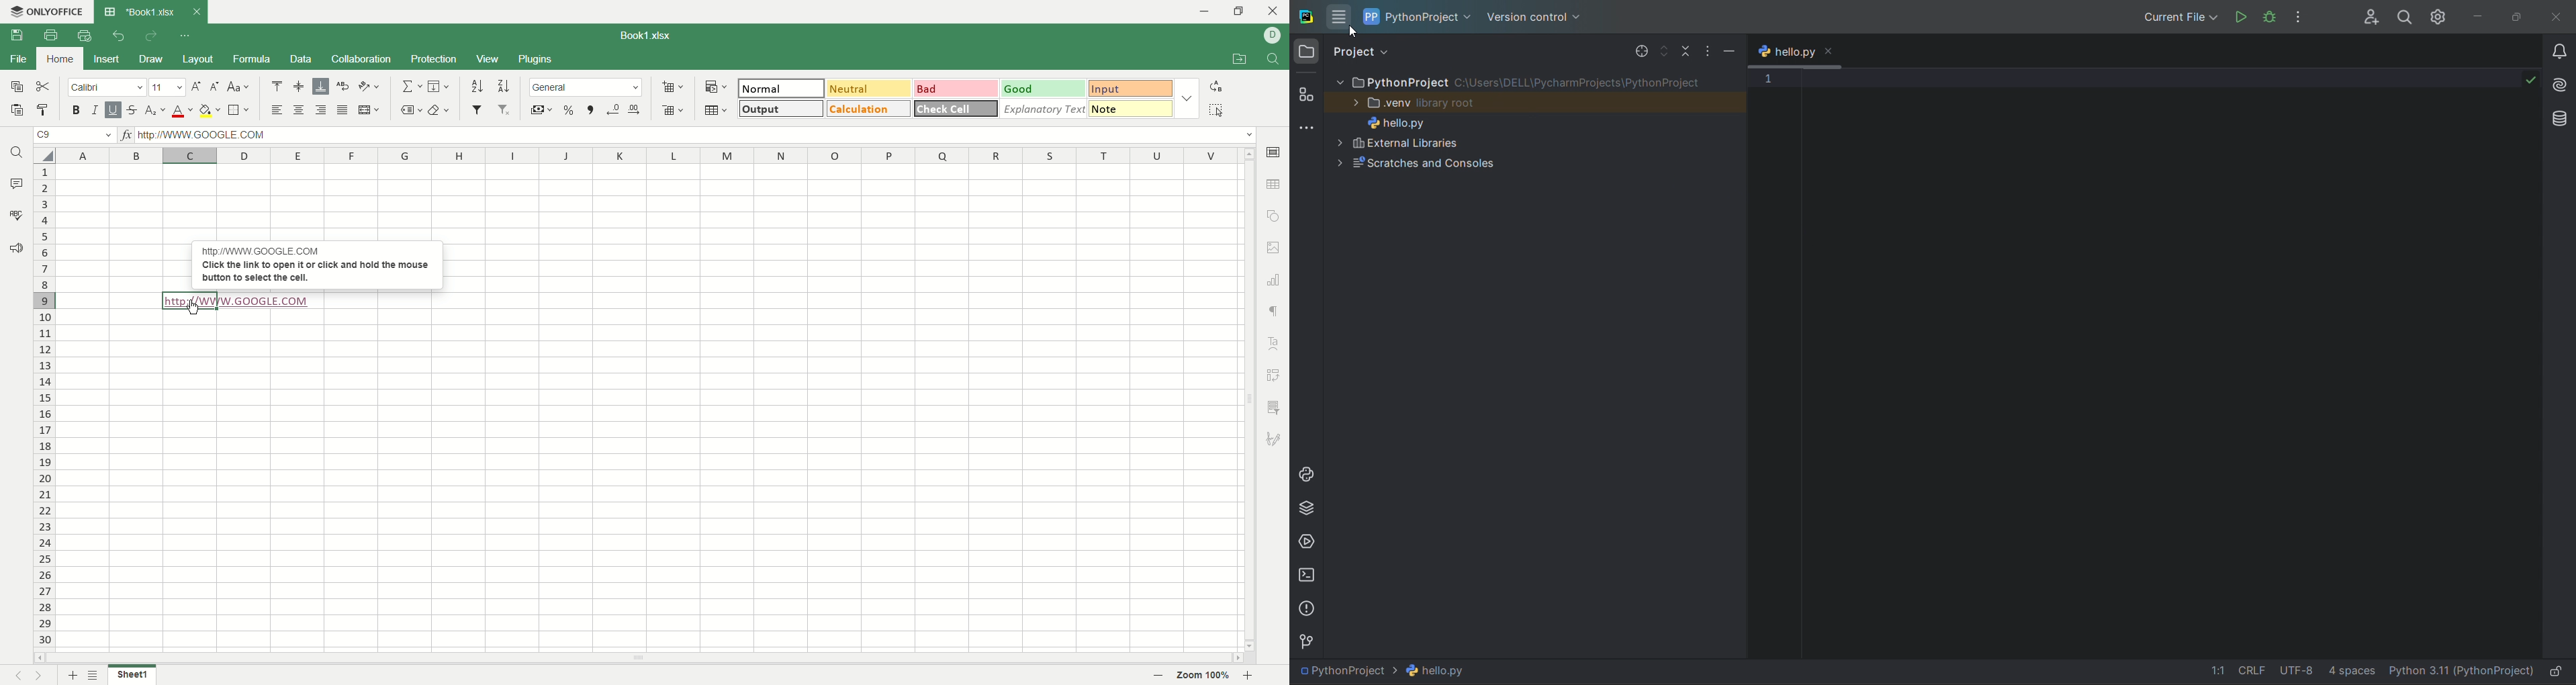 This screenshot has width=2576, height=700. I want to click on undo, so click(120, 36).